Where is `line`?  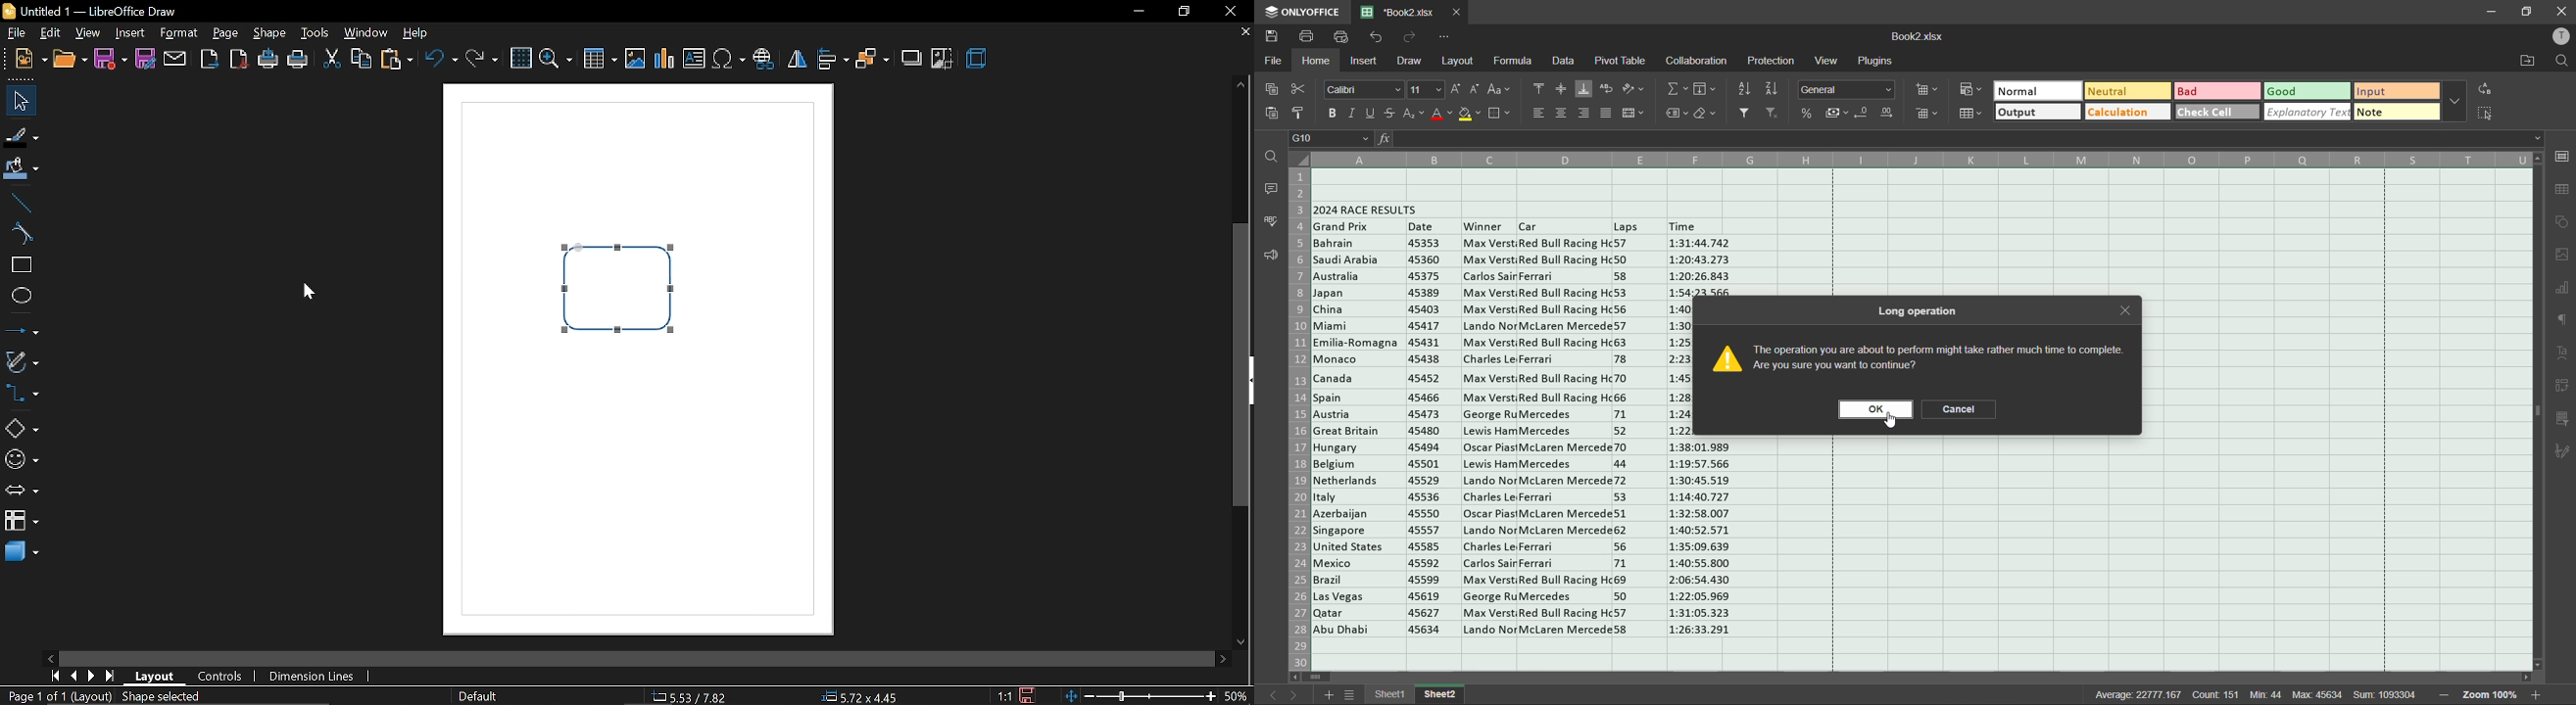 line is located at coordinates (22, 204).